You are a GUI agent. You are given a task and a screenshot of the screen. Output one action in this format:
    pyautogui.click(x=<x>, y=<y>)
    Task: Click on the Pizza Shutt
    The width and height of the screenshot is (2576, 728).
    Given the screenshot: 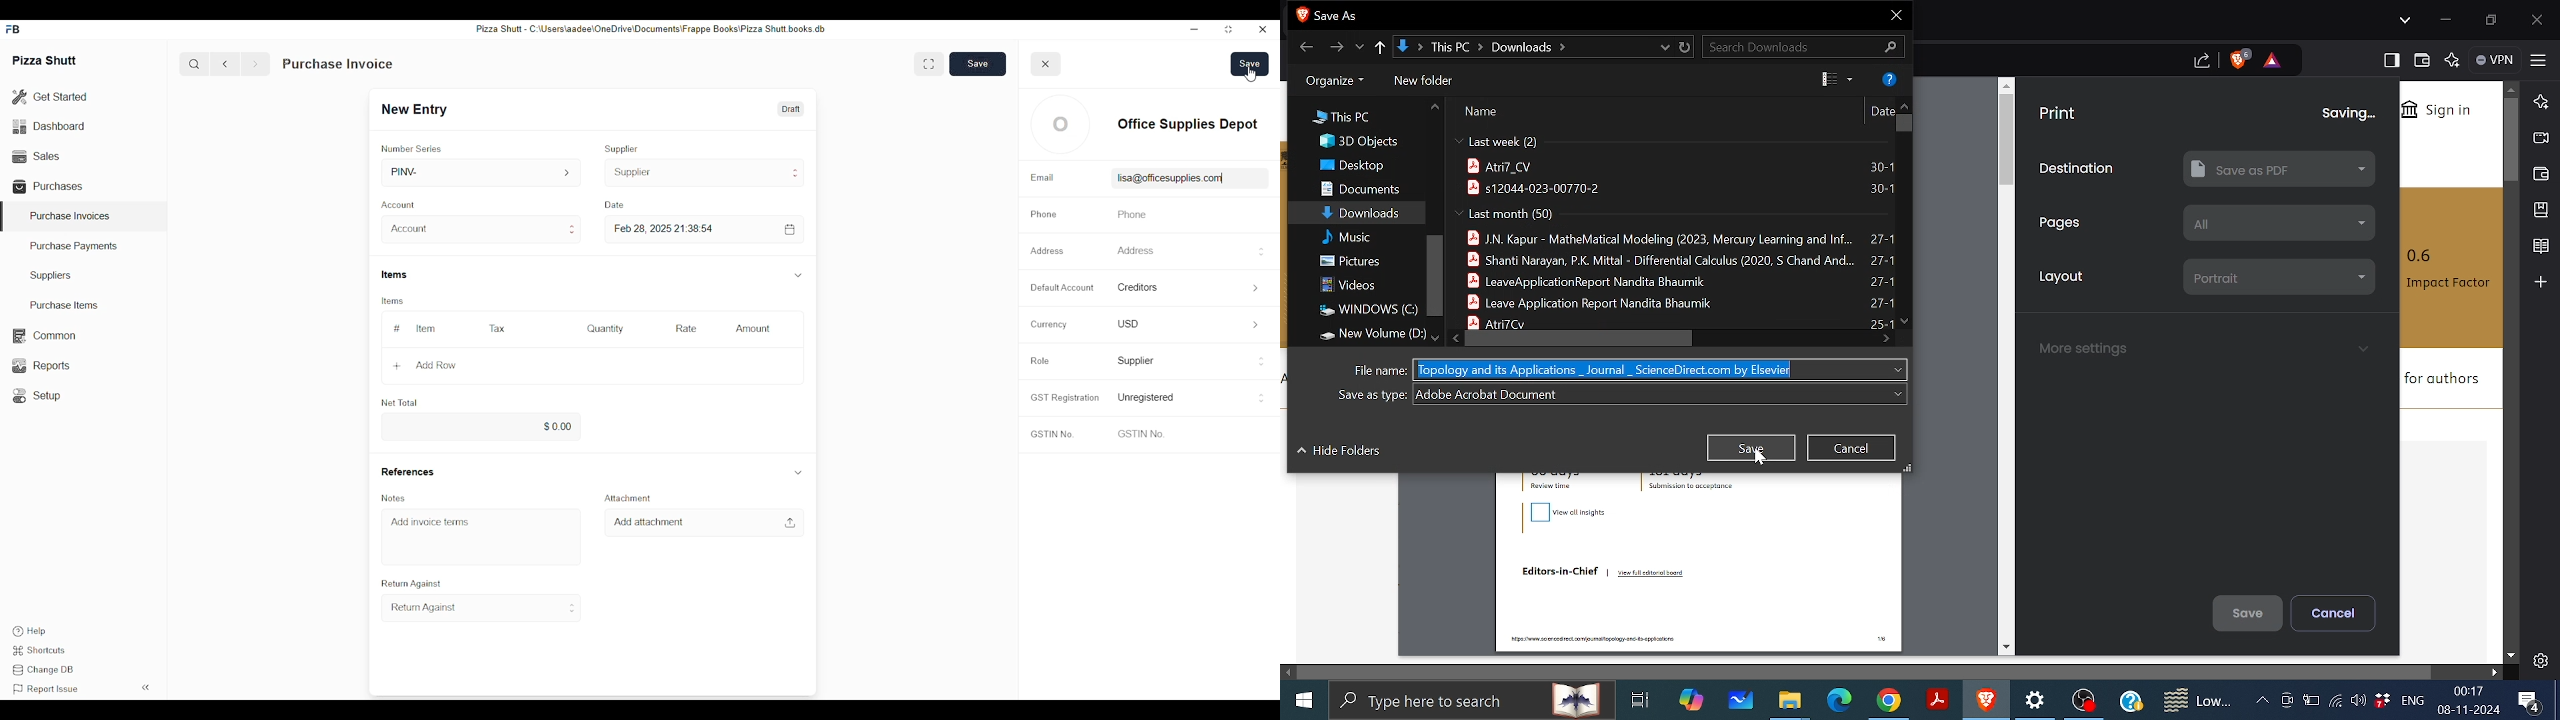 What is the action you would take?
    pyautogui.click(x=45, y=59)
    